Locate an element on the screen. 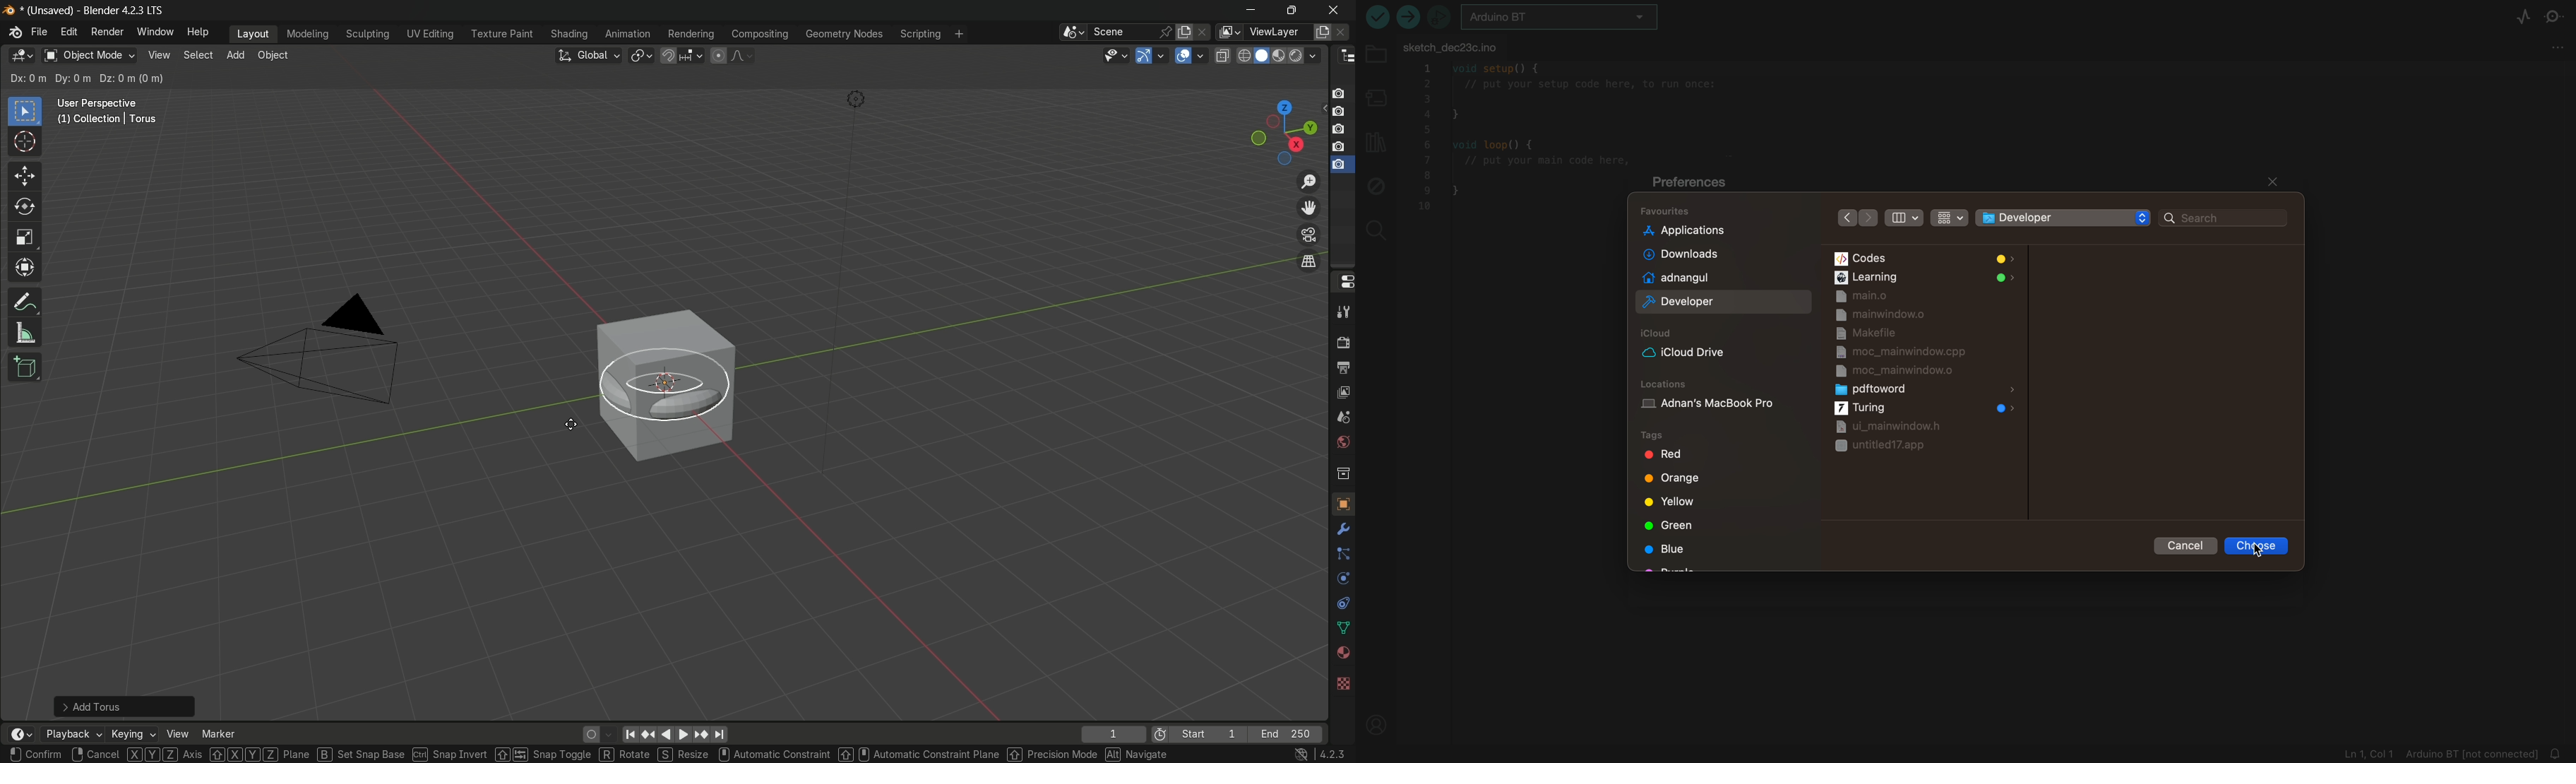 The width and height of the screenshot is (2576, 784). Snap Invert is located at coordinates (451, 753).